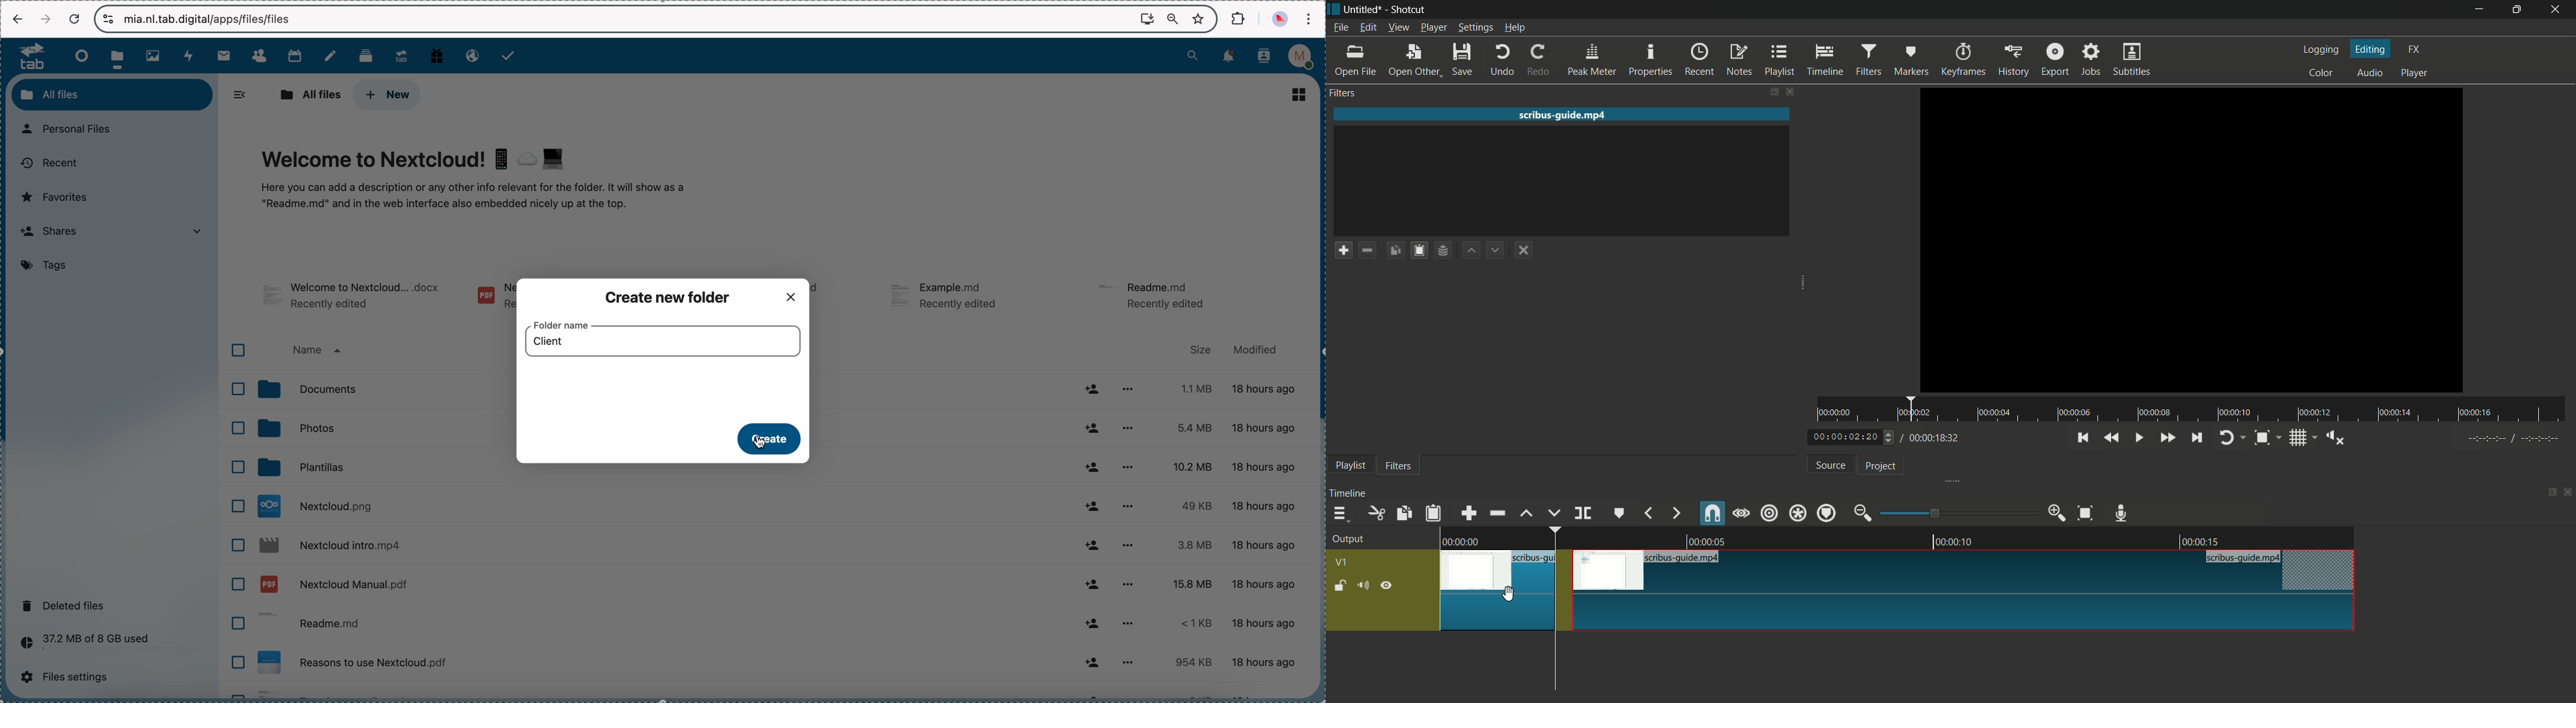 This screenshot has width=2576, height=728. I want to click on redo, so click(1539, 59).